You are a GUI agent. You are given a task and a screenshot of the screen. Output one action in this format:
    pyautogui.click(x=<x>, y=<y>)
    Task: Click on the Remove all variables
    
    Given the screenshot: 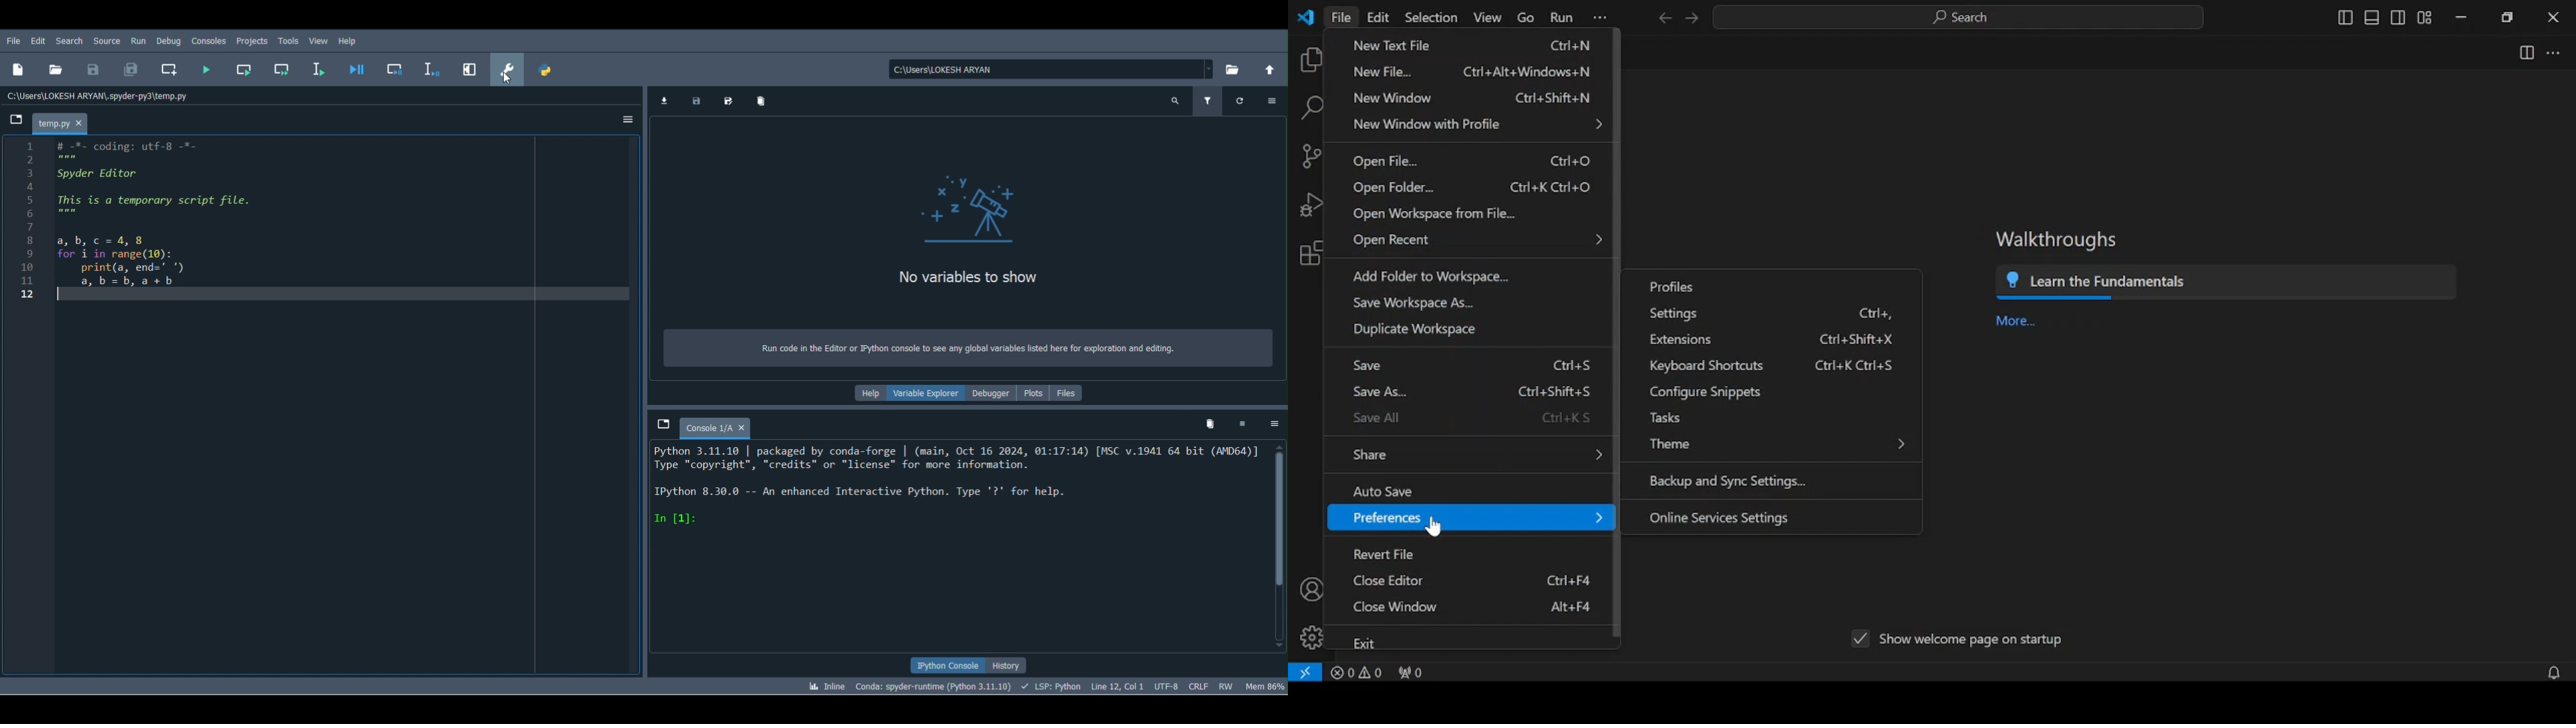 What is the action you would take?
    pyautogui.click(x=758, y=99)
    